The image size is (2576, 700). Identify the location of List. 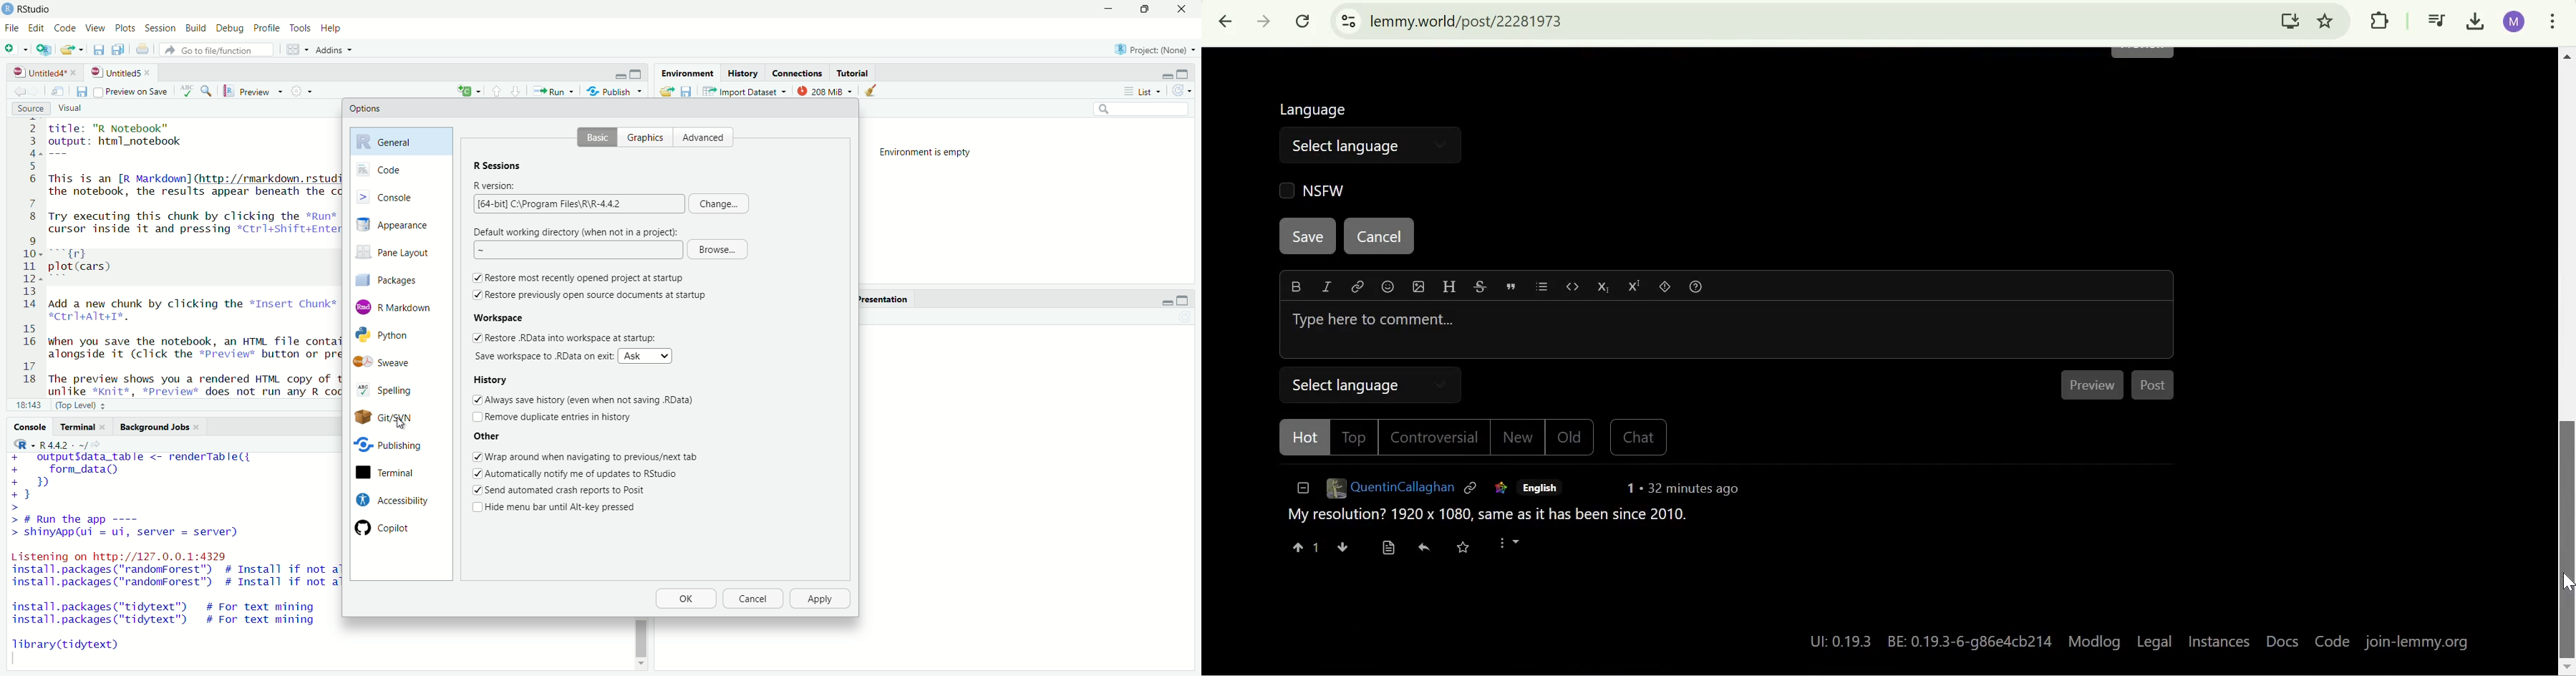
(1146, 91).